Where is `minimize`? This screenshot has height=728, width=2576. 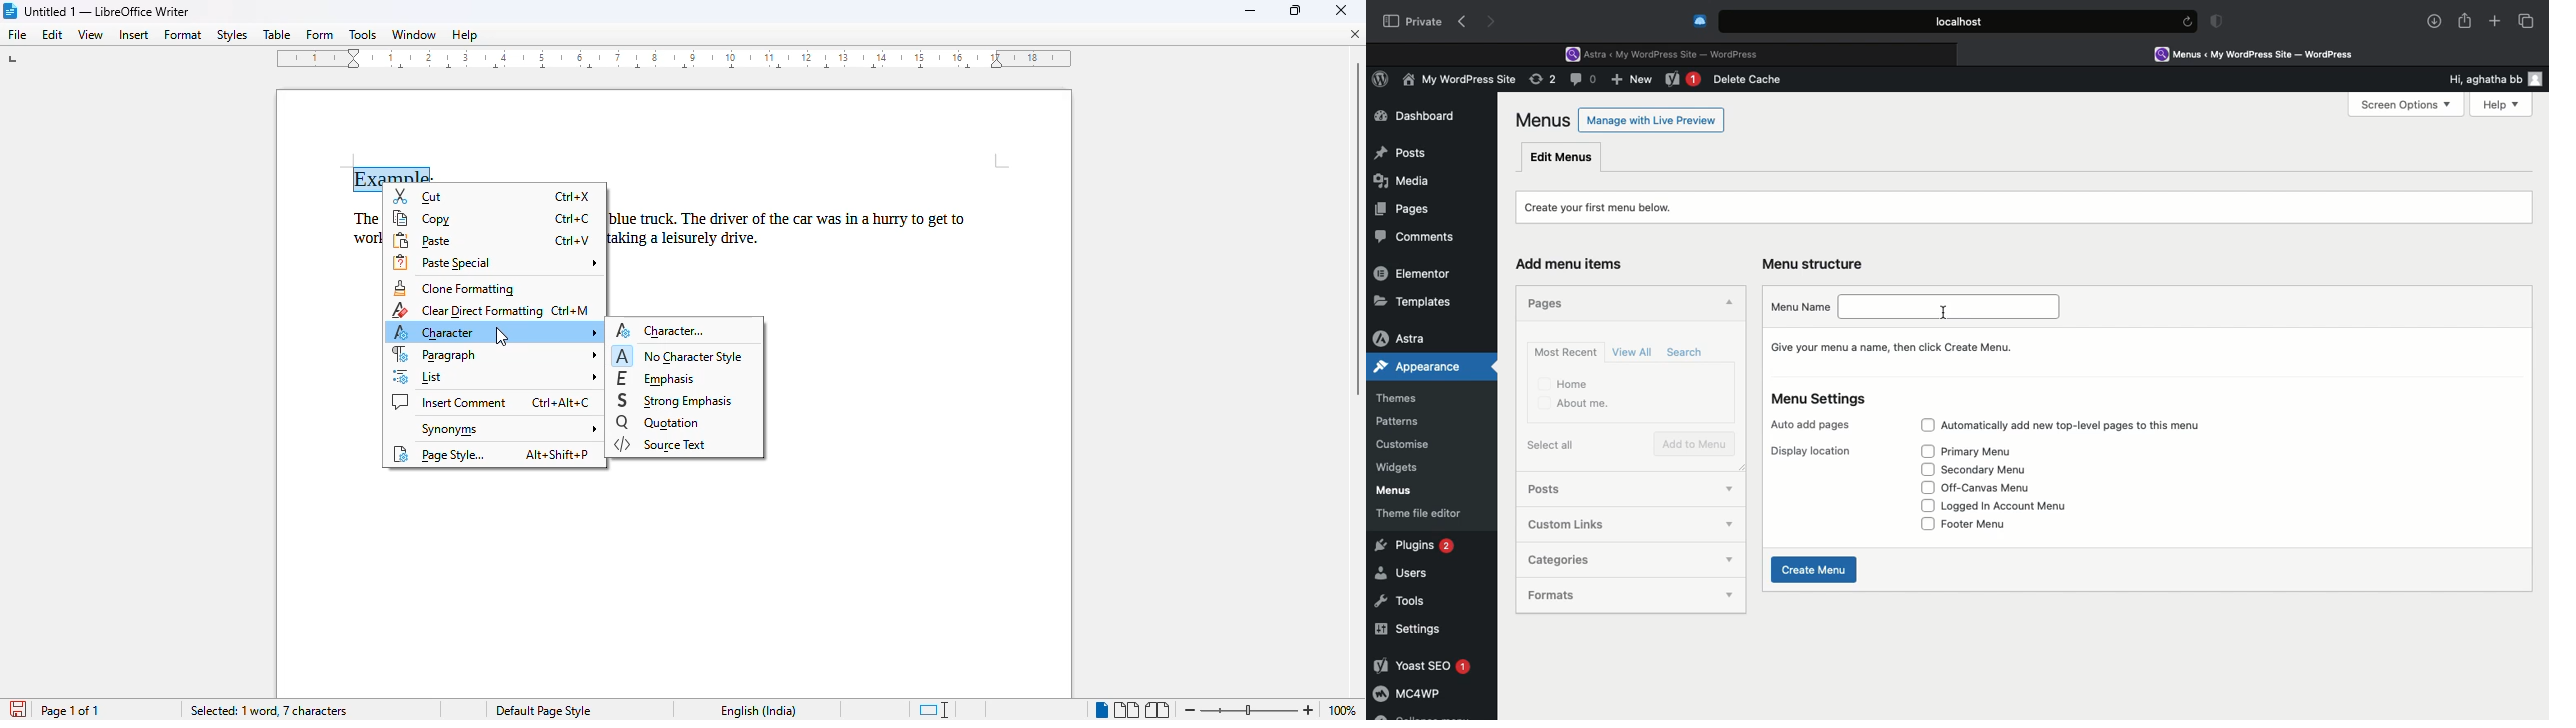 minimize is located at coordinates (1251, 11).